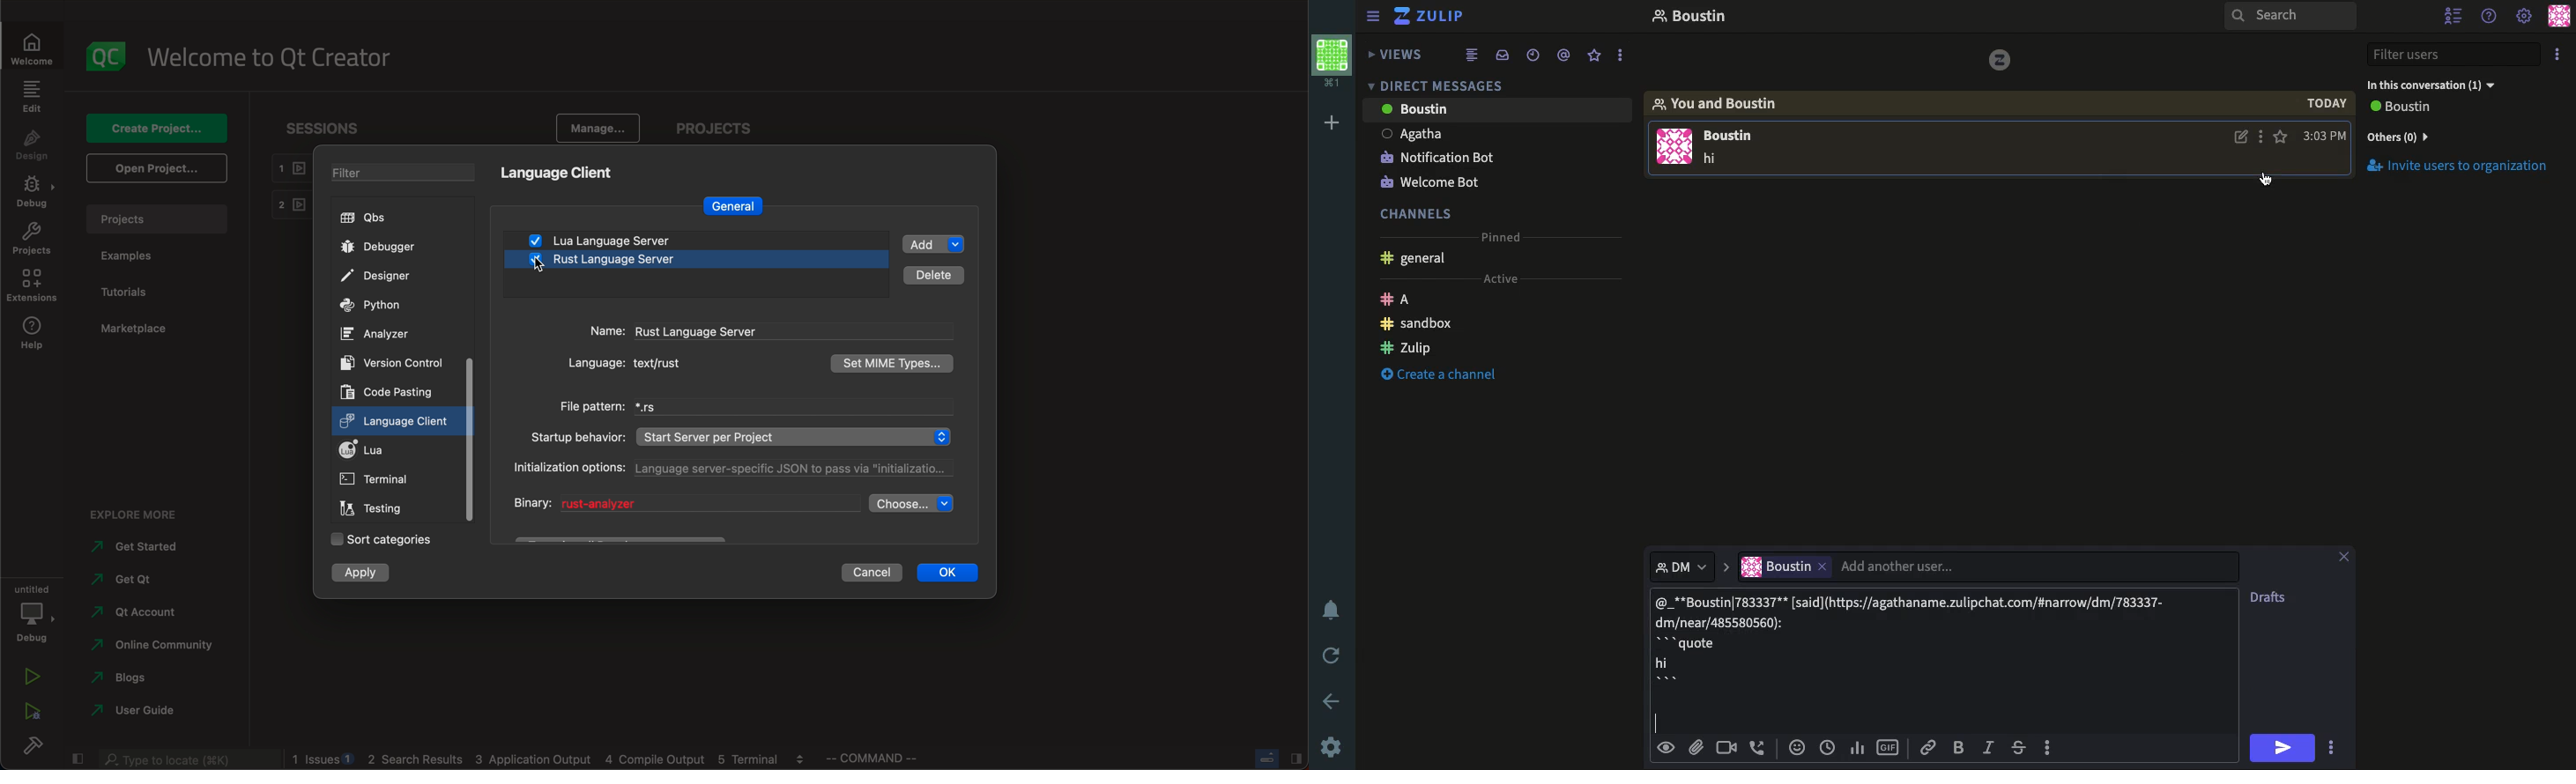 The height and width of the screenshot is (784, 2576). What do you see at coordinates (32, 46) in the screenshot?
I see `welcome` at bounding box center [32, 46].